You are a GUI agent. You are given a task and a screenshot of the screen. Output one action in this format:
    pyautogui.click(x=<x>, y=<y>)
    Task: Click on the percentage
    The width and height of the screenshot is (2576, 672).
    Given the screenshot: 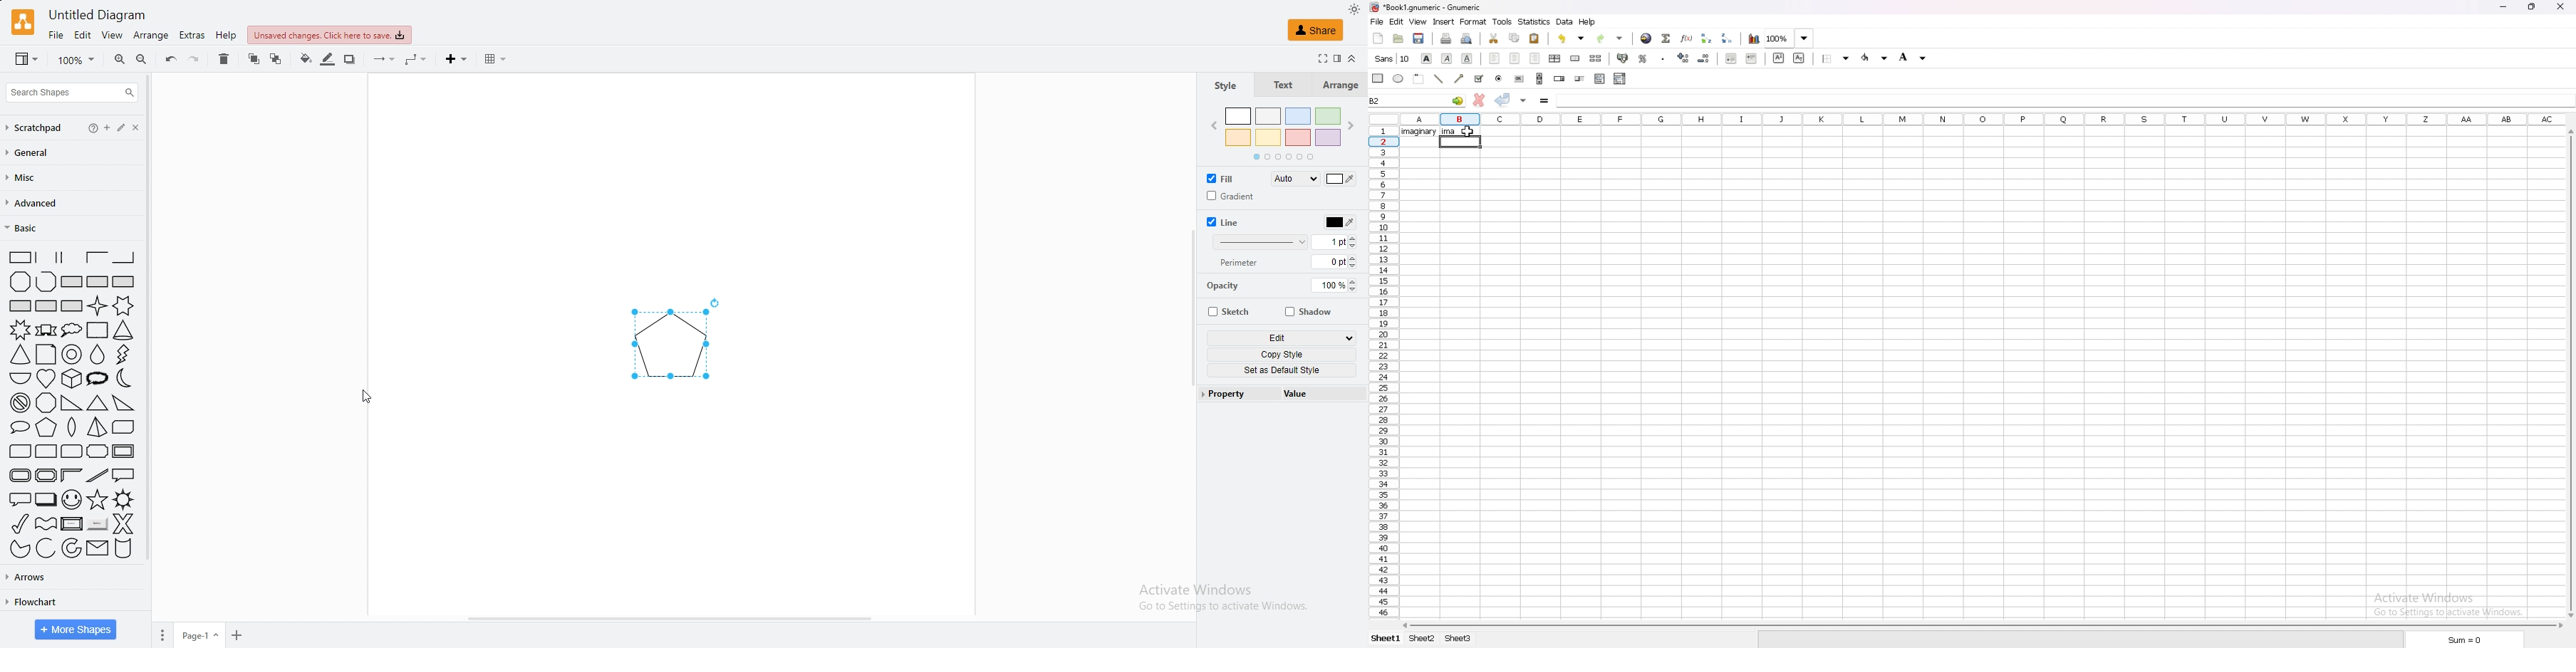 What is the action you would take?
    pyautogui.click(x=1643, y=59)
    